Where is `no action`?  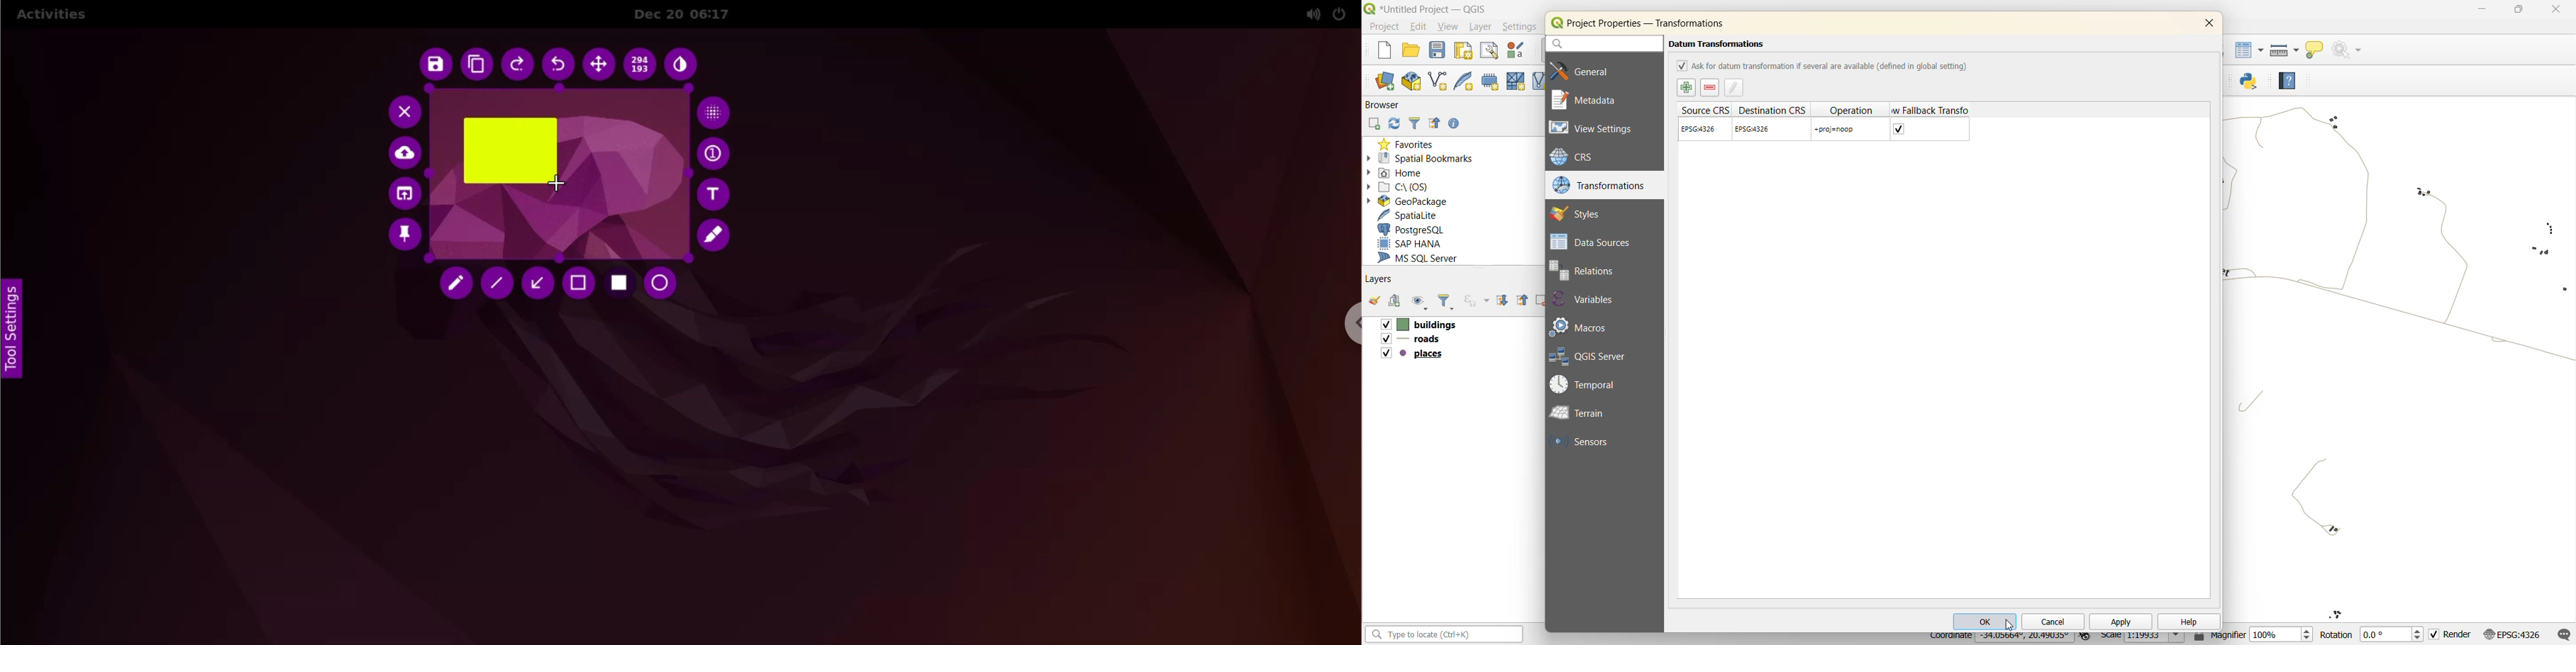
no action is located at coordinates (2351, 50).